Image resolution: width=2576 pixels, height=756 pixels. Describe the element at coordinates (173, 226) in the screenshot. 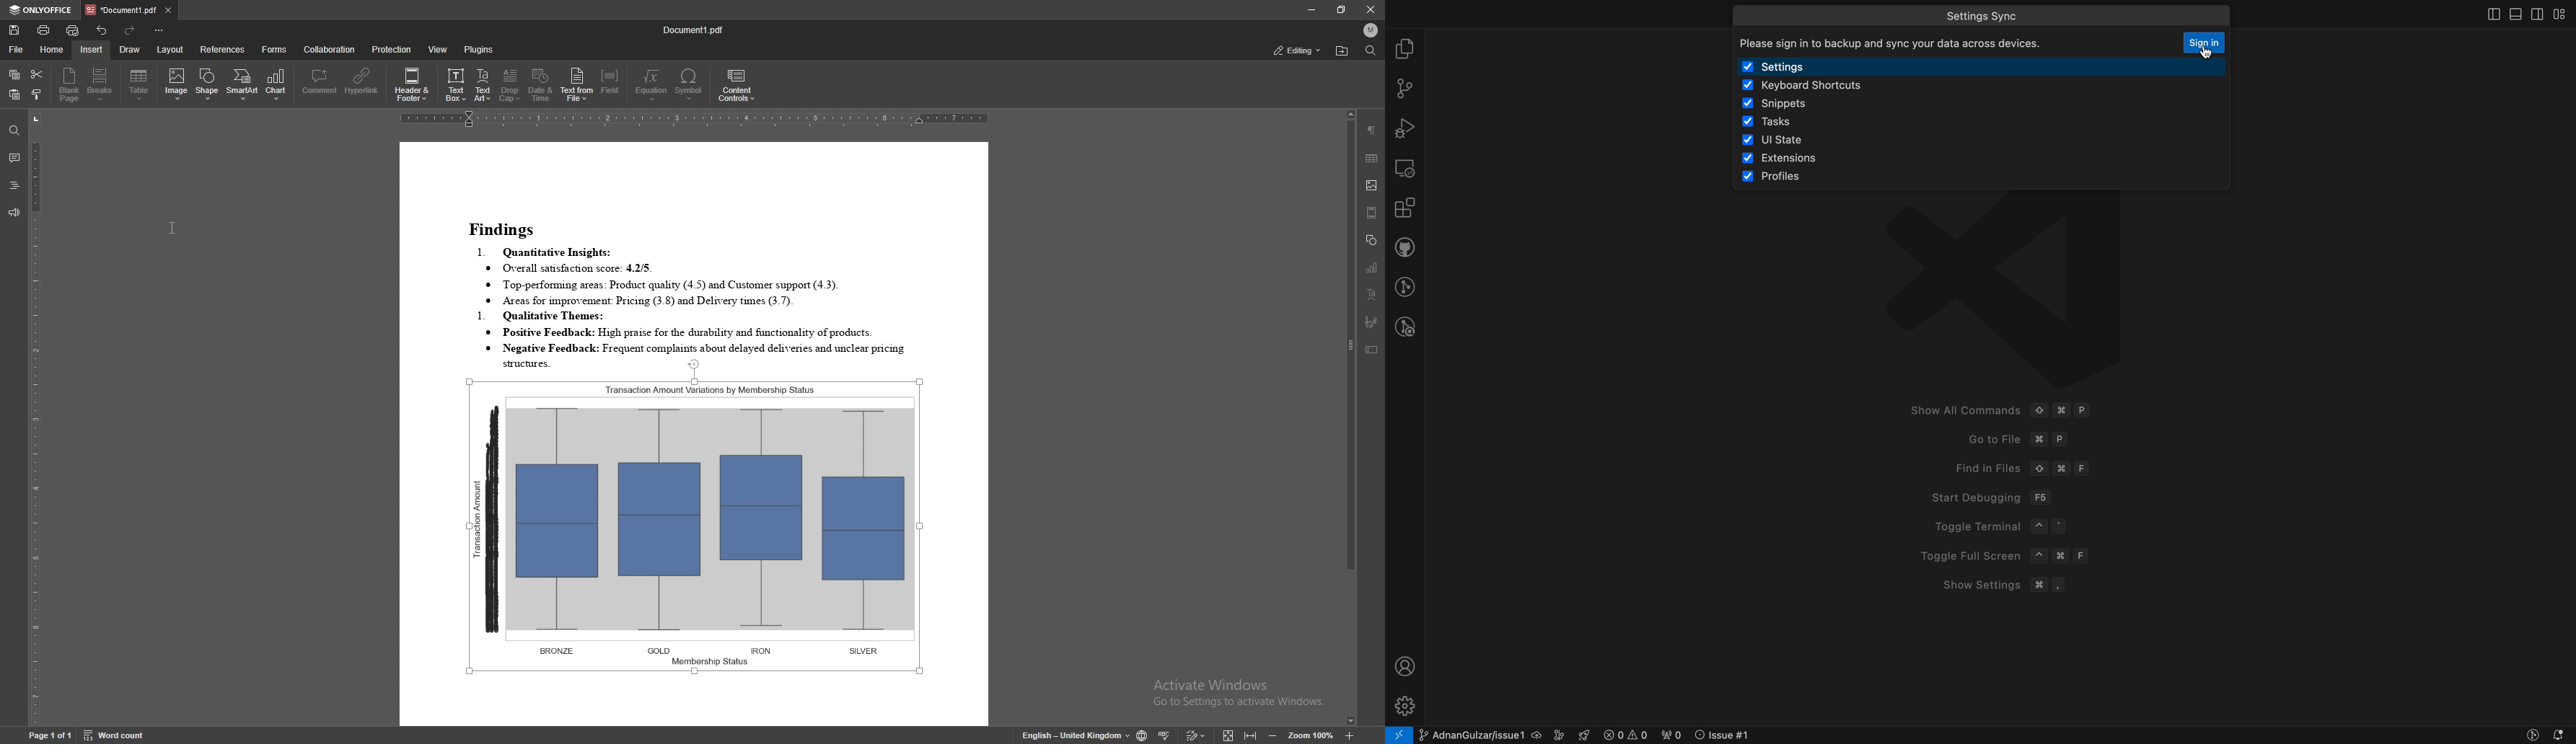

I see `cursor` at that location.